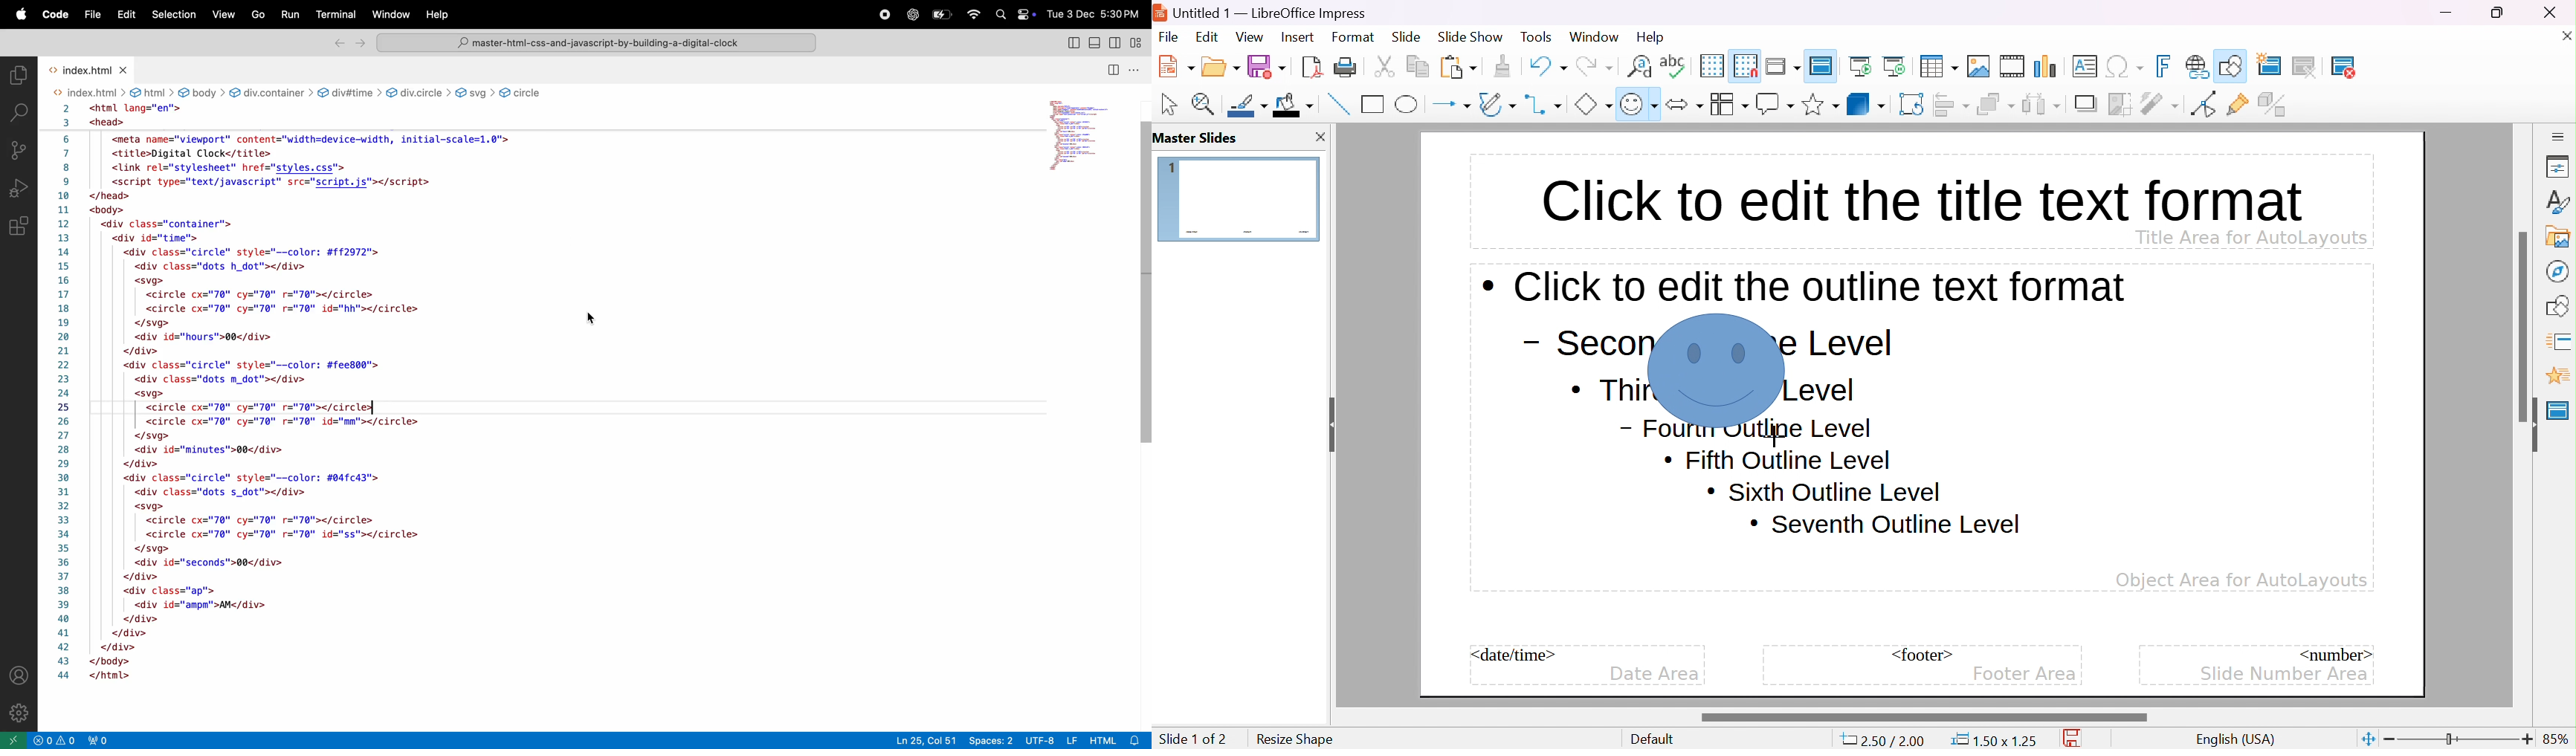 The height and width of the screenshot is (756, 2576). Describe the element at coordinates (1354, 36) in the screenshot. I see `format` at that location.